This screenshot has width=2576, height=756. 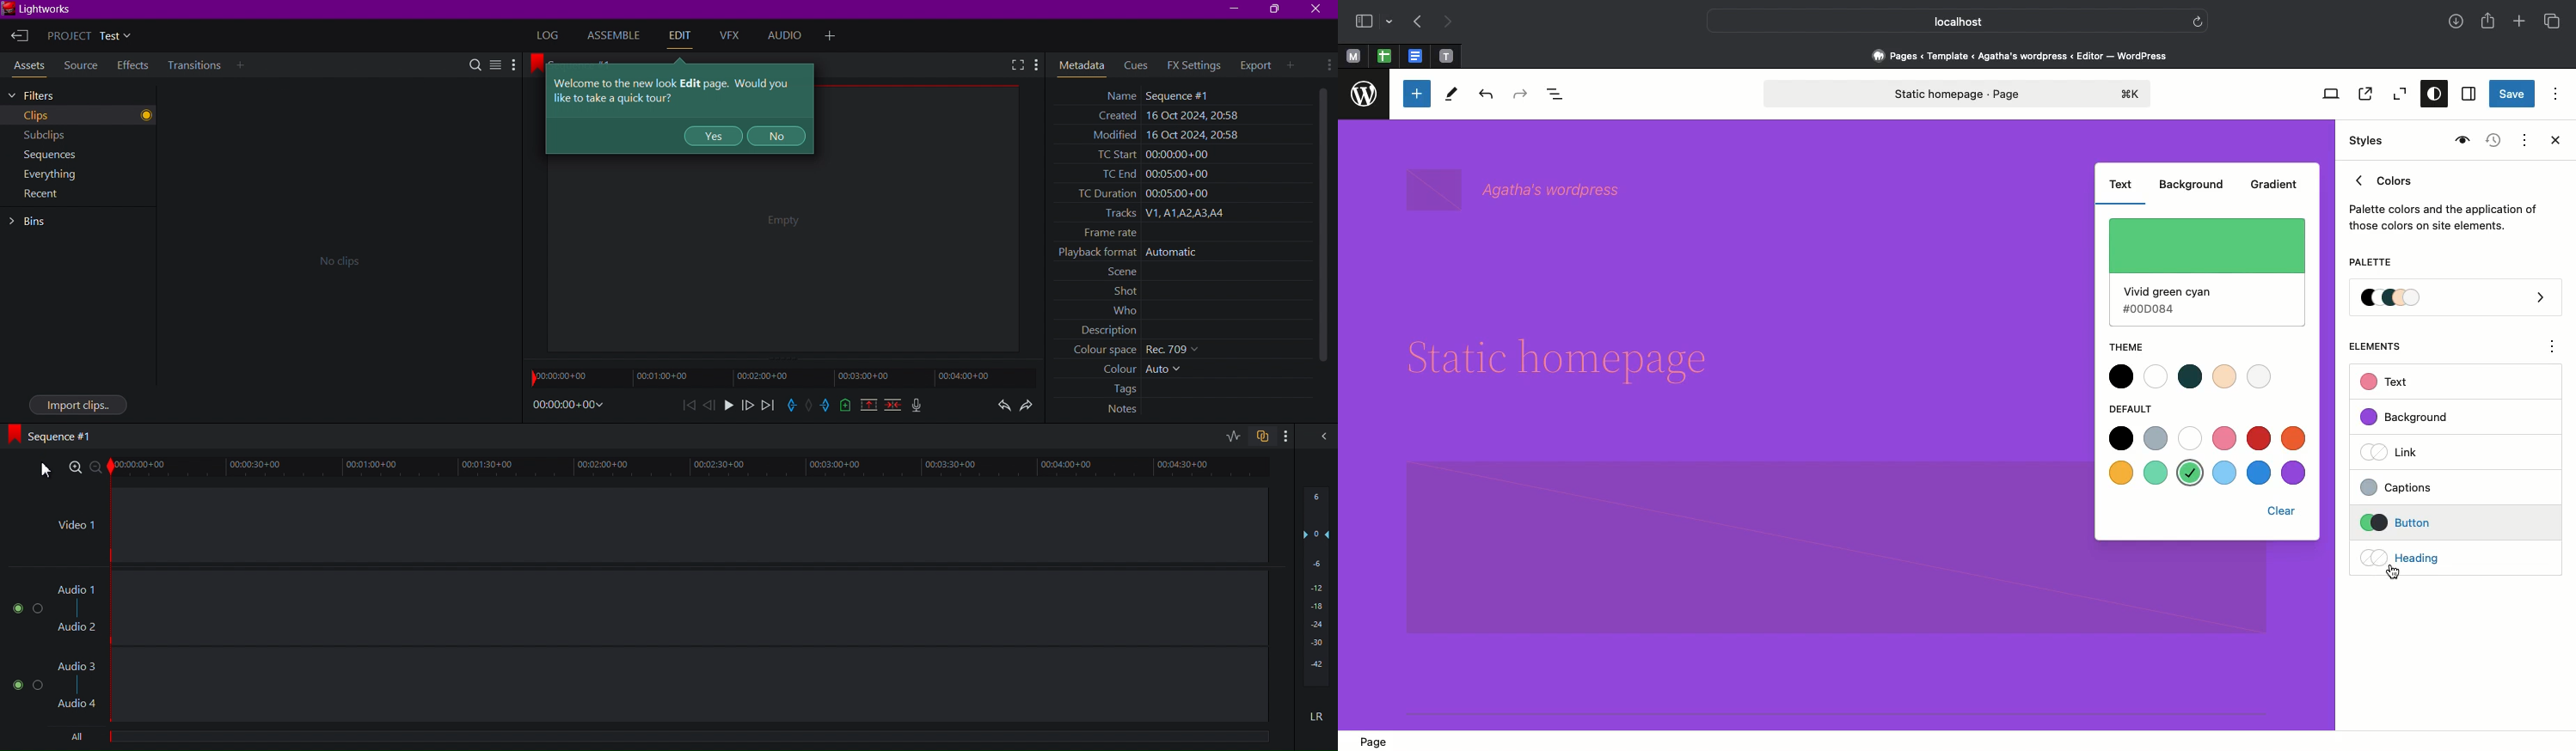 What do you see at coordinates (2413, 418) in the screenshot?
I see `Background` at bounding box center [2413, 418].